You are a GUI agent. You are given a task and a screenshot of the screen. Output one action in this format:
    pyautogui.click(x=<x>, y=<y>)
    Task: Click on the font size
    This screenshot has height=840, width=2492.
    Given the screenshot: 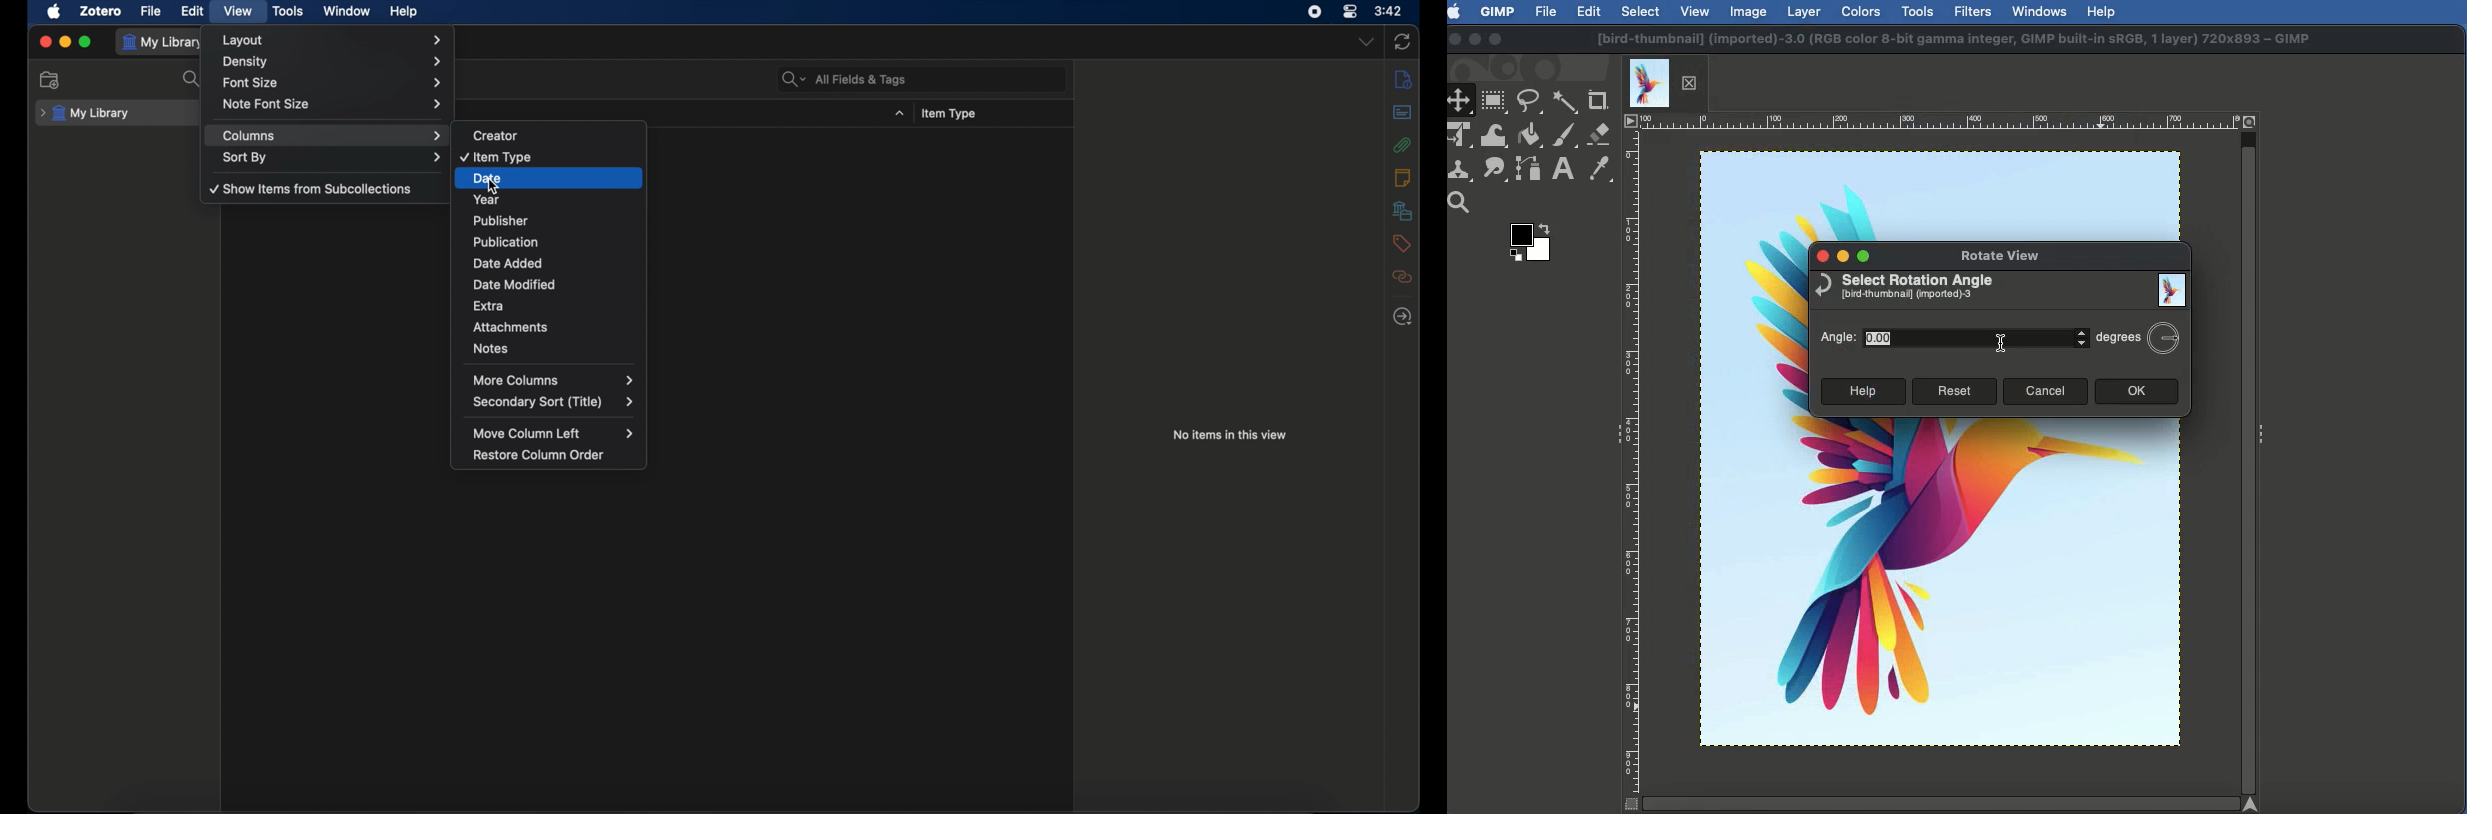 What is the action you would take?
    pyautogui.click(x=333, y=83)
    